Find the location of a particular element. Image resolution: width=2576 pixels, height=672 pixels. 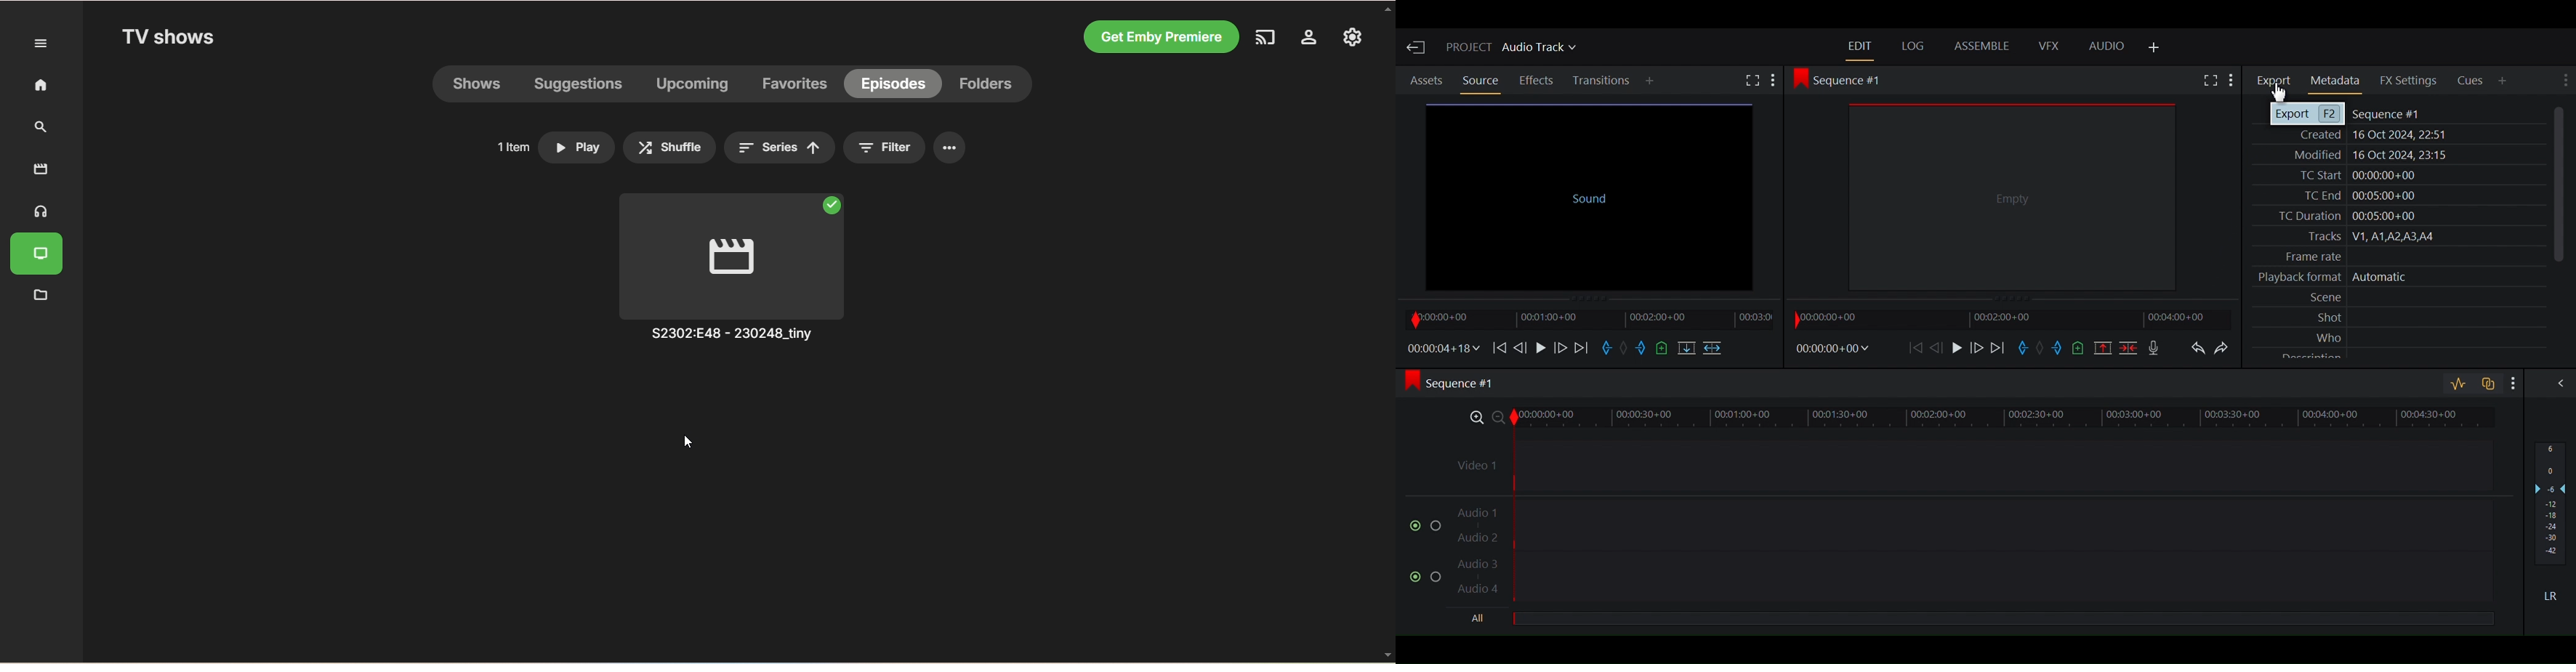

Shuffle is located at coordinates (669, 147).